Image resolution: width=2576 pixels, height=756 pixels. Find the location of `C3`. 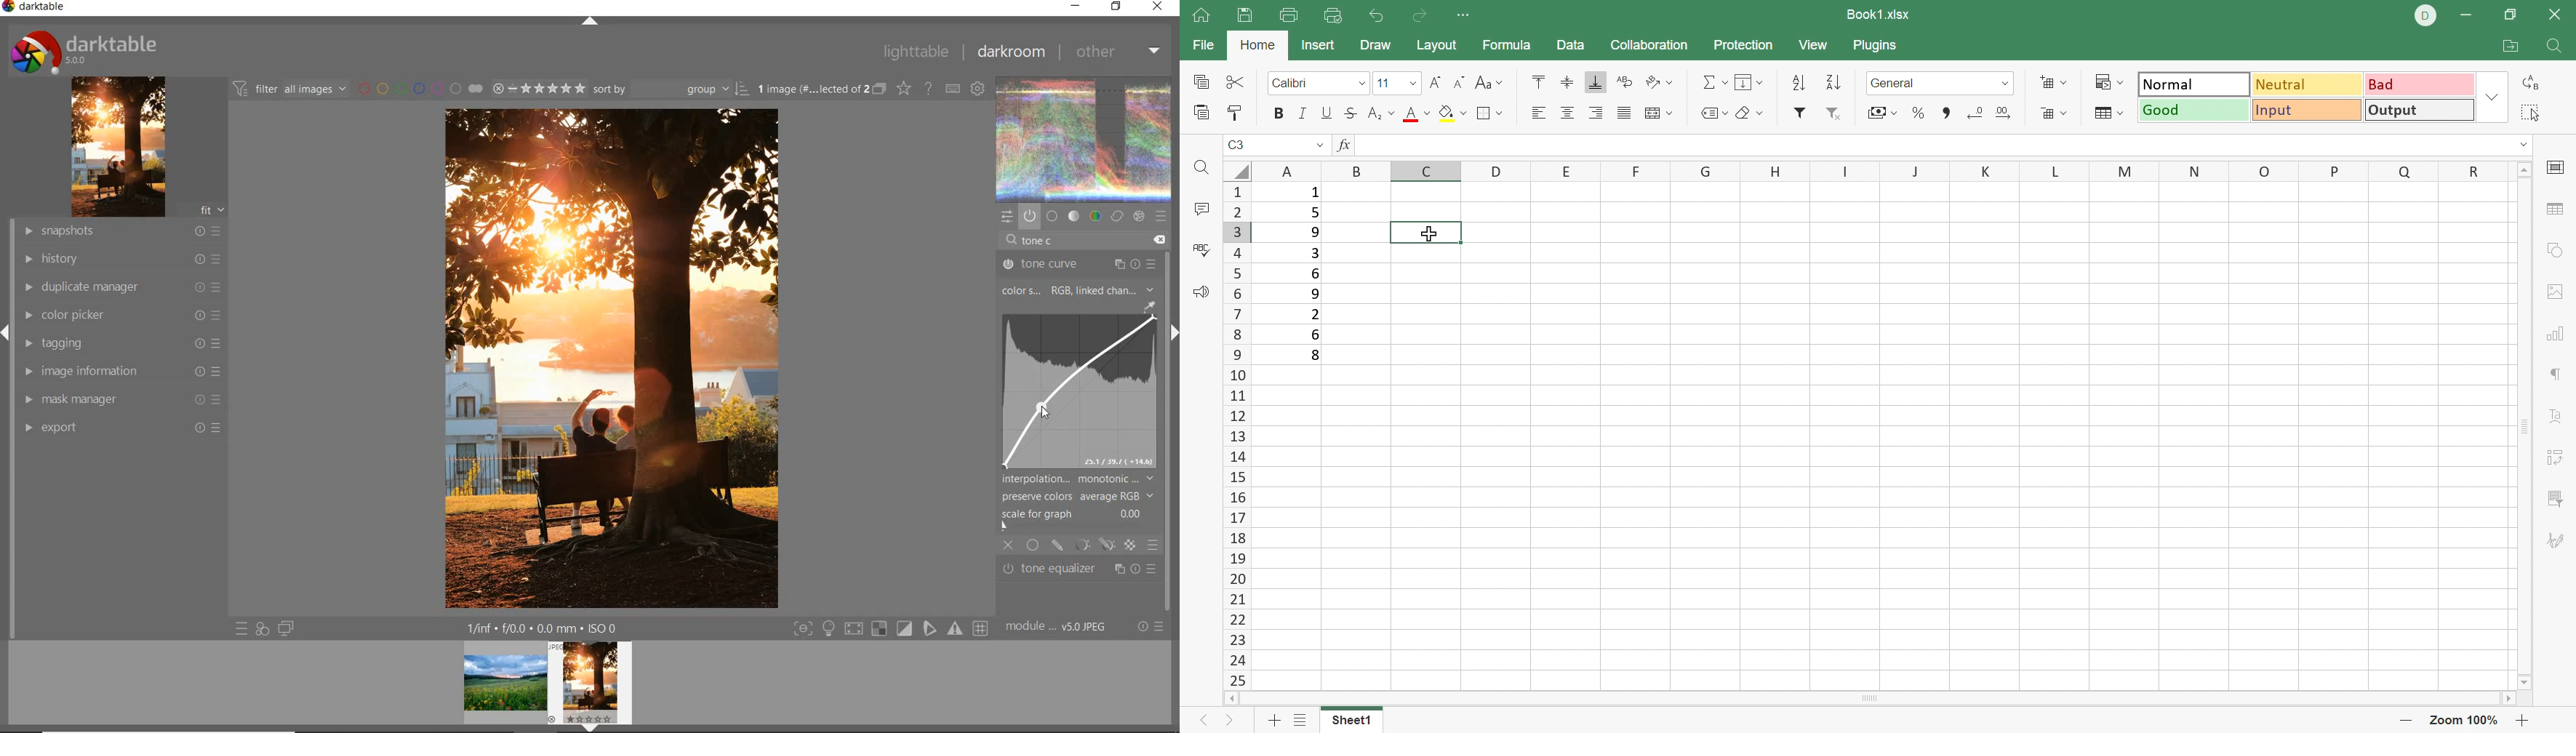

C3 is located at coordinates (1239, 145).